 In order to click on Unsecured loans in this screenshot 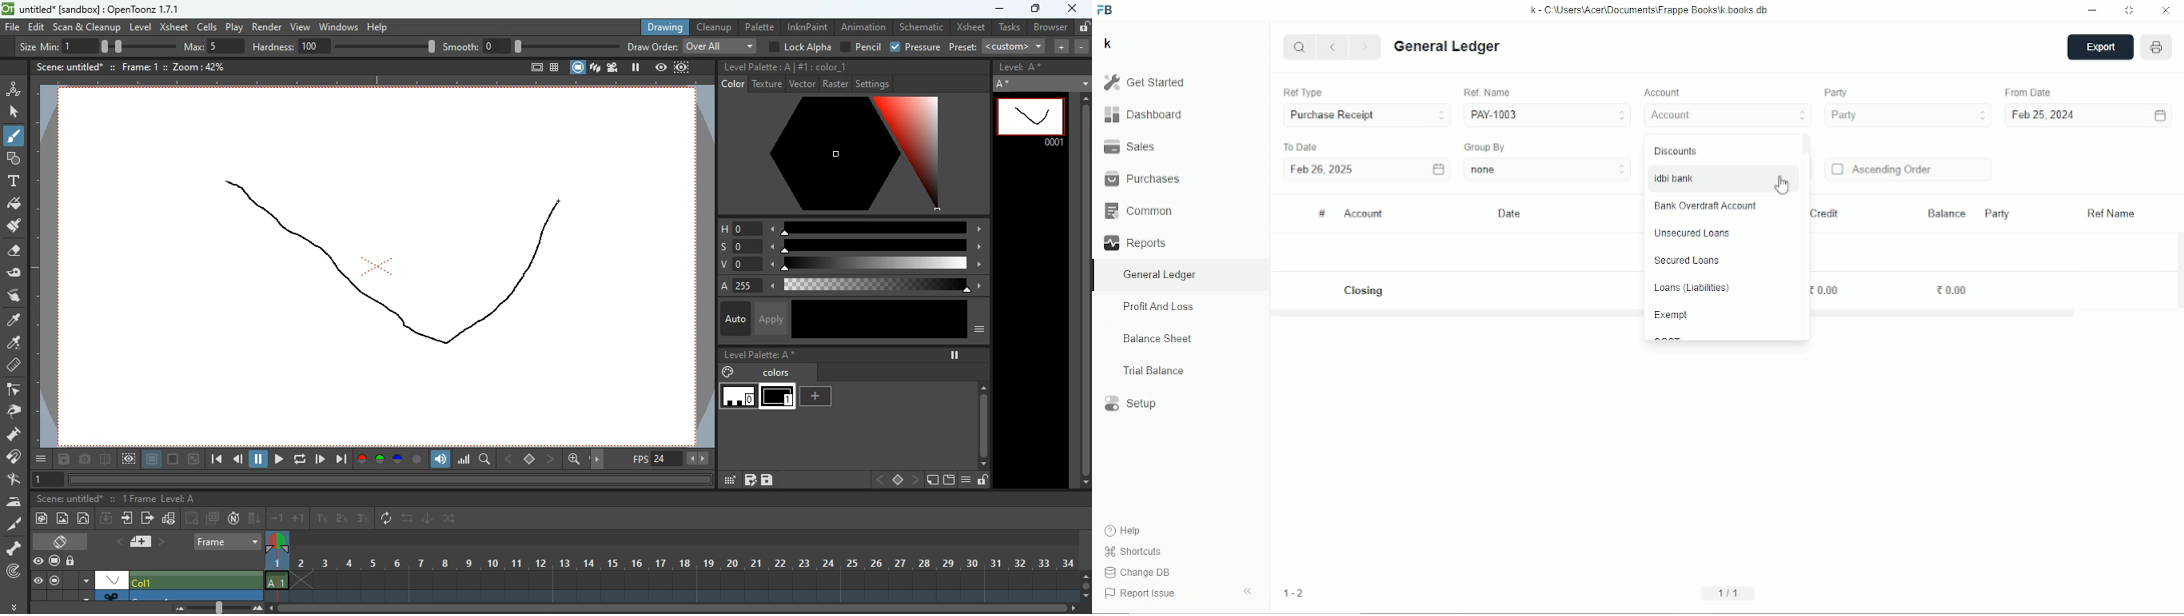, I will do `click(1691, 233)`.